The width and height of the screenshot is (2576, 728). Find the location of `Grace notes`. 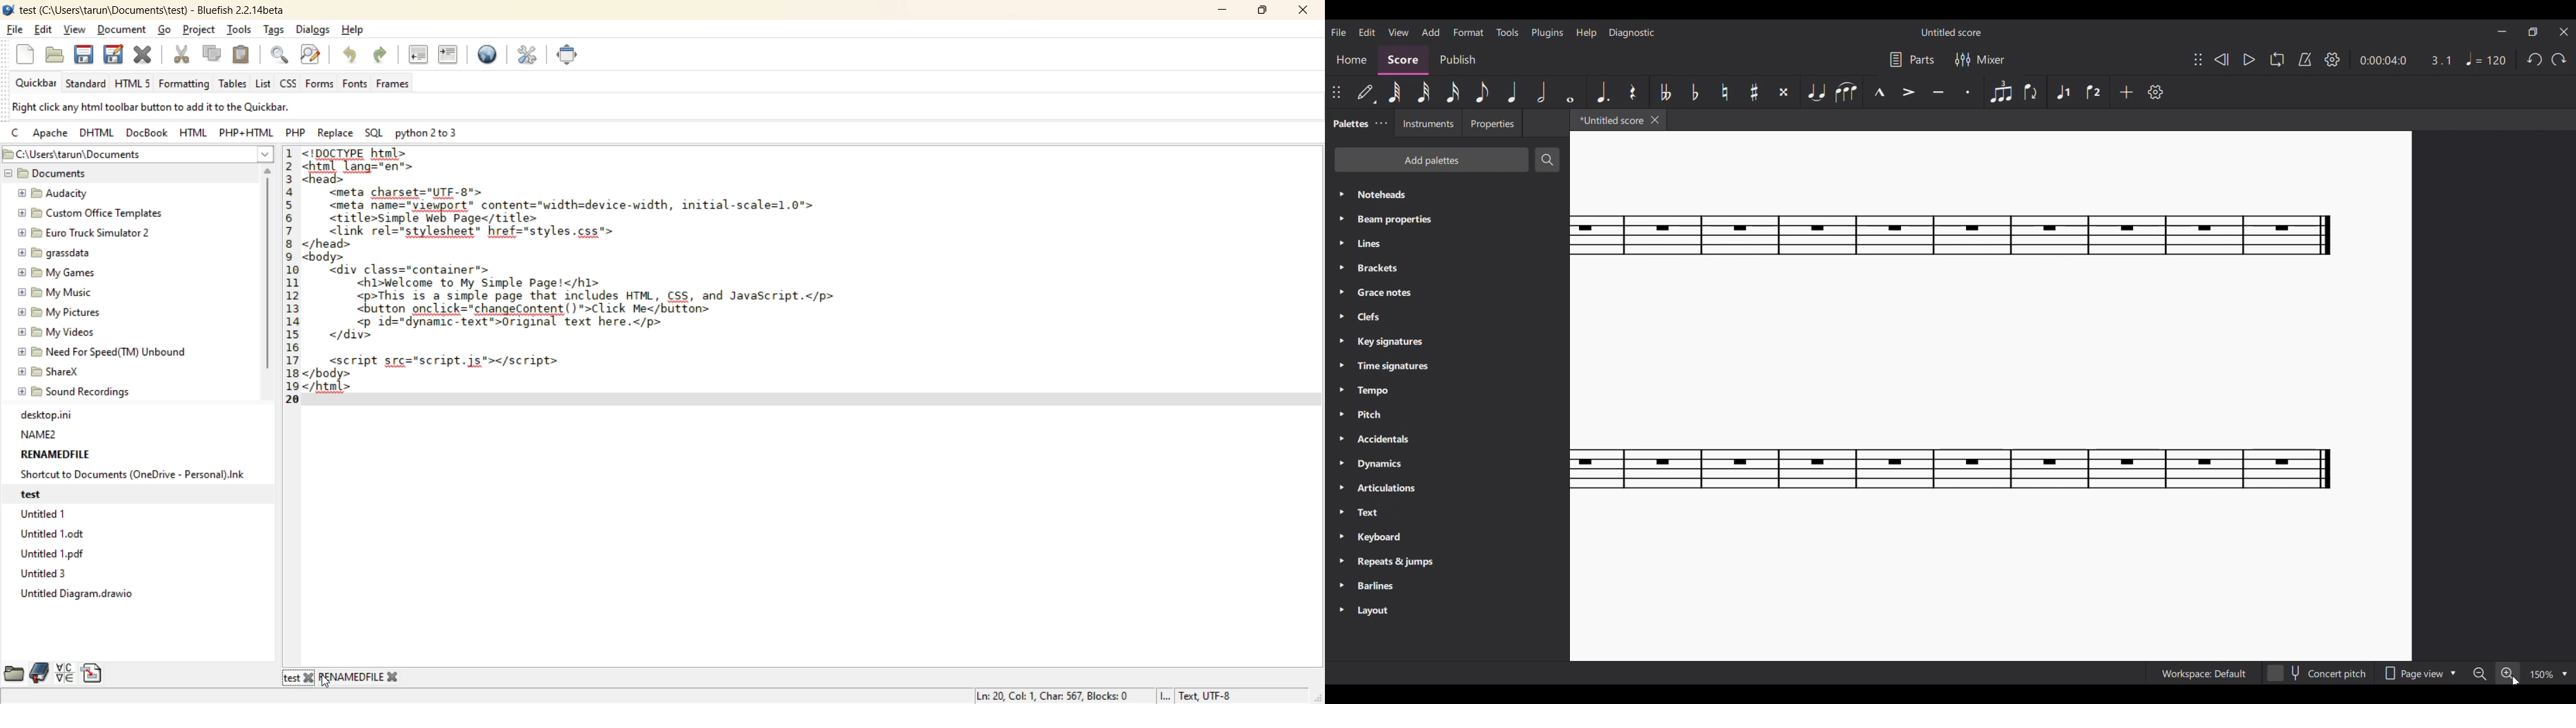

Grace notes is located at coordinates (1447, 293).